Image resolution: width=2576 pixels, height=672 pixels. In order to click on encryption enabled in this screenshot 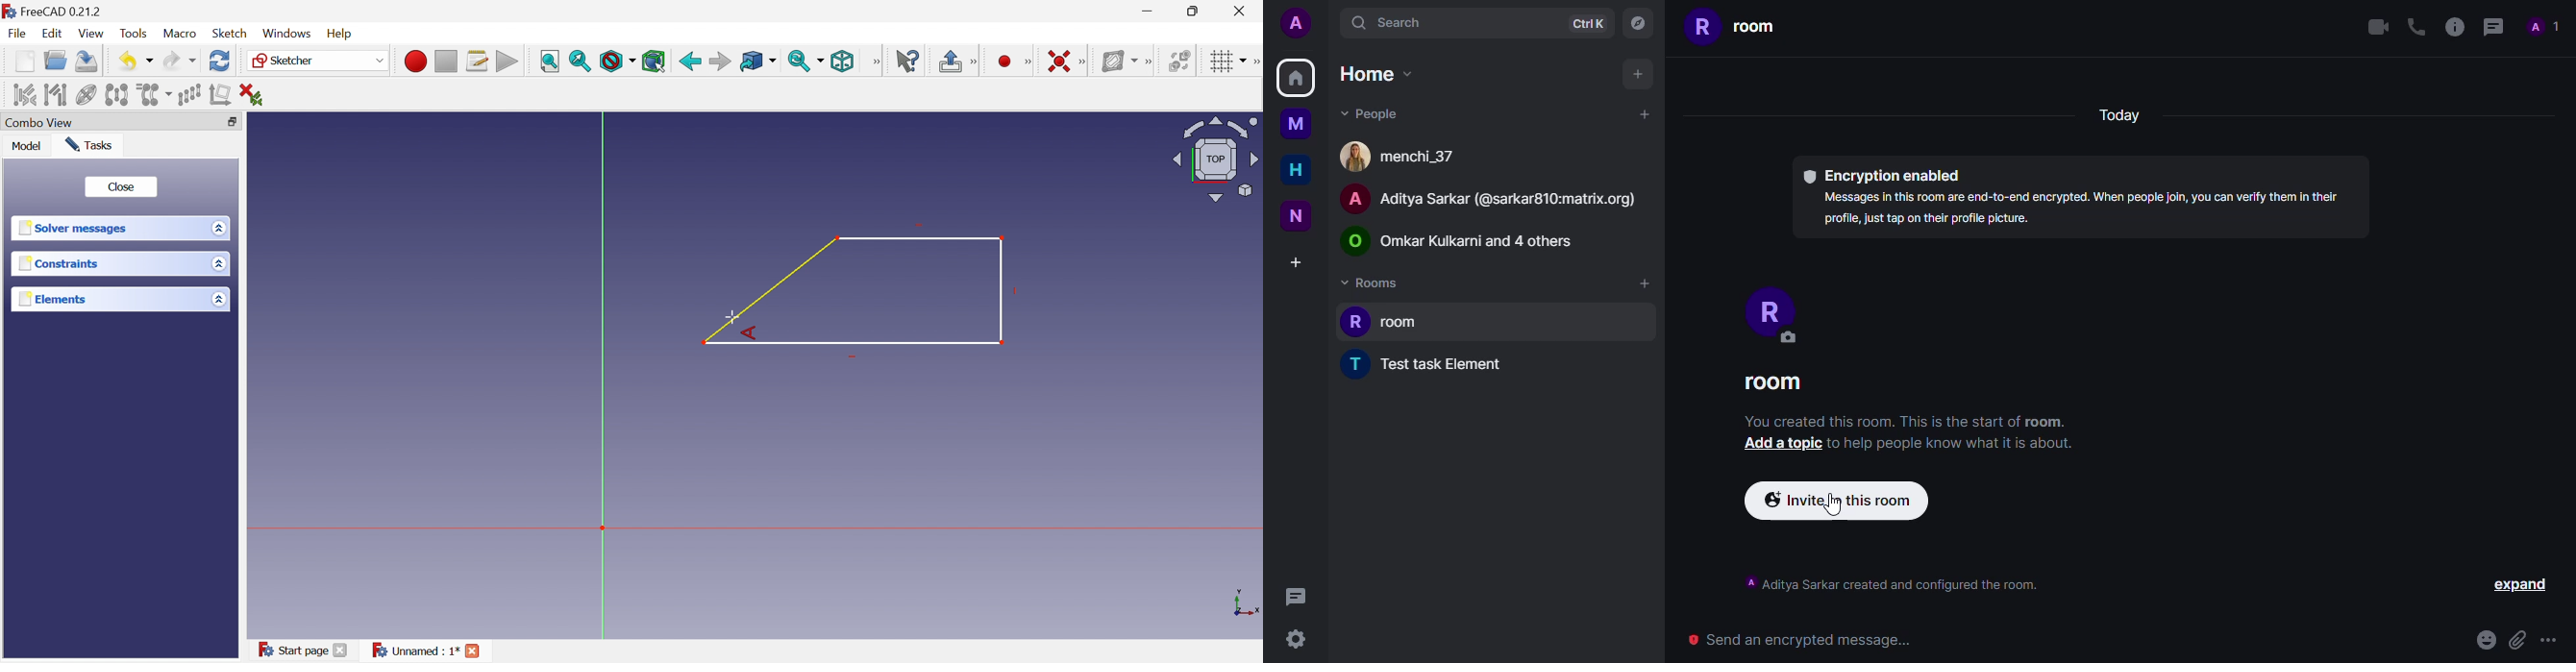, I will do `click(1884, 174)`.